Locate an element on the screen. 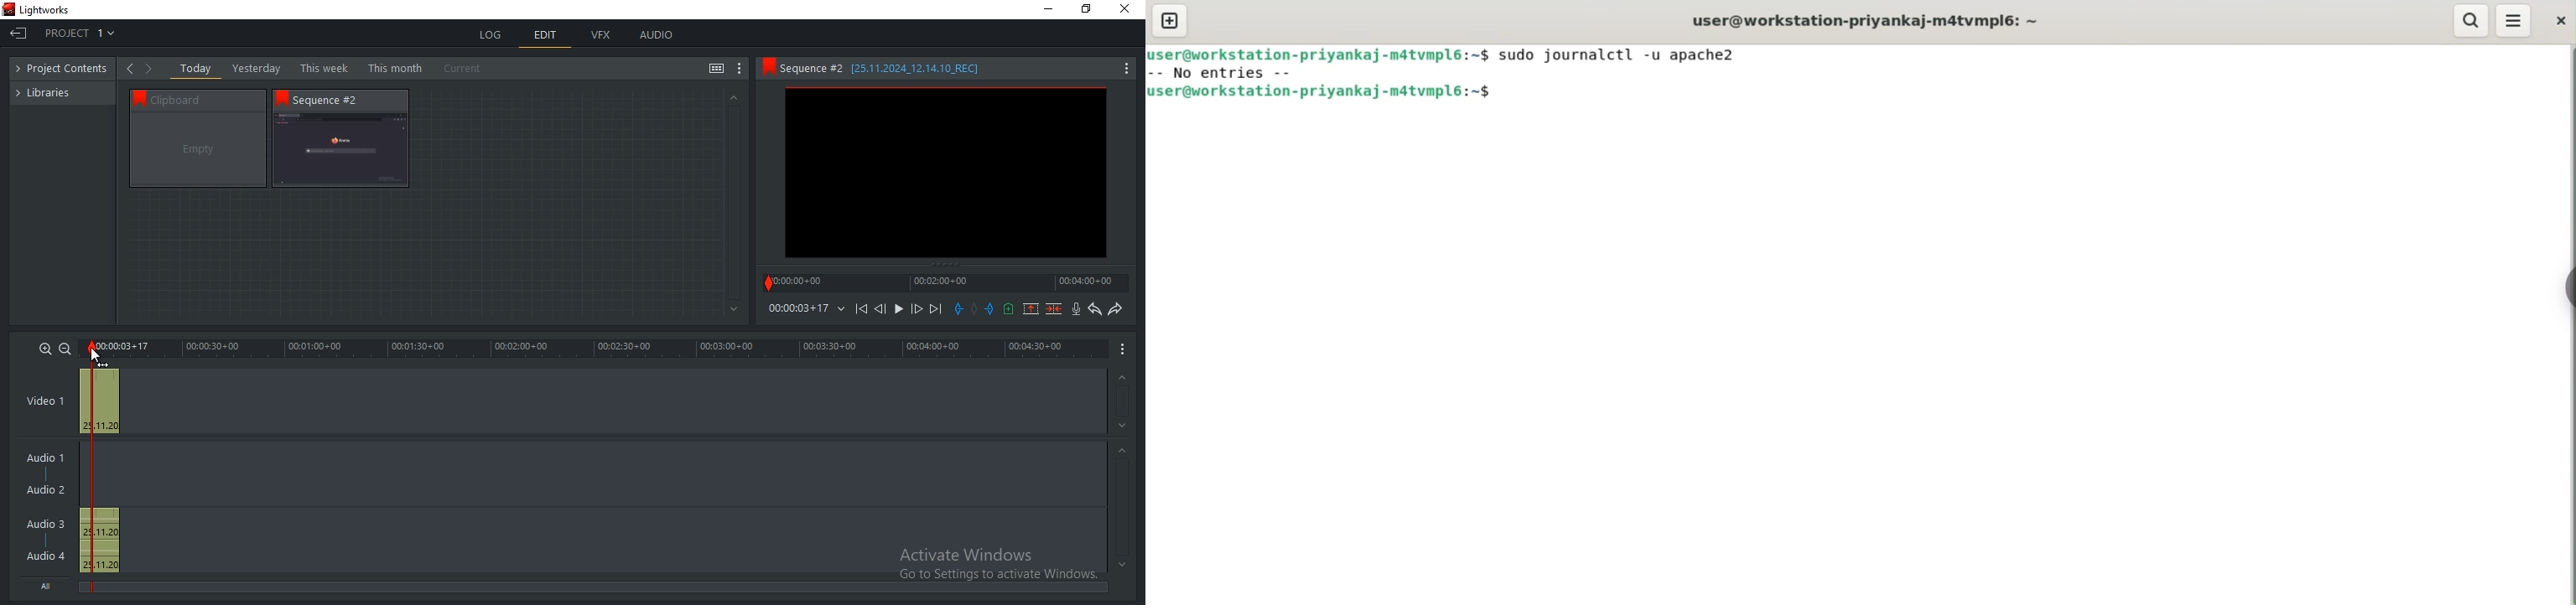 This screenshot has width=2576, height=616. libraries is located at coordinates (51, 91).